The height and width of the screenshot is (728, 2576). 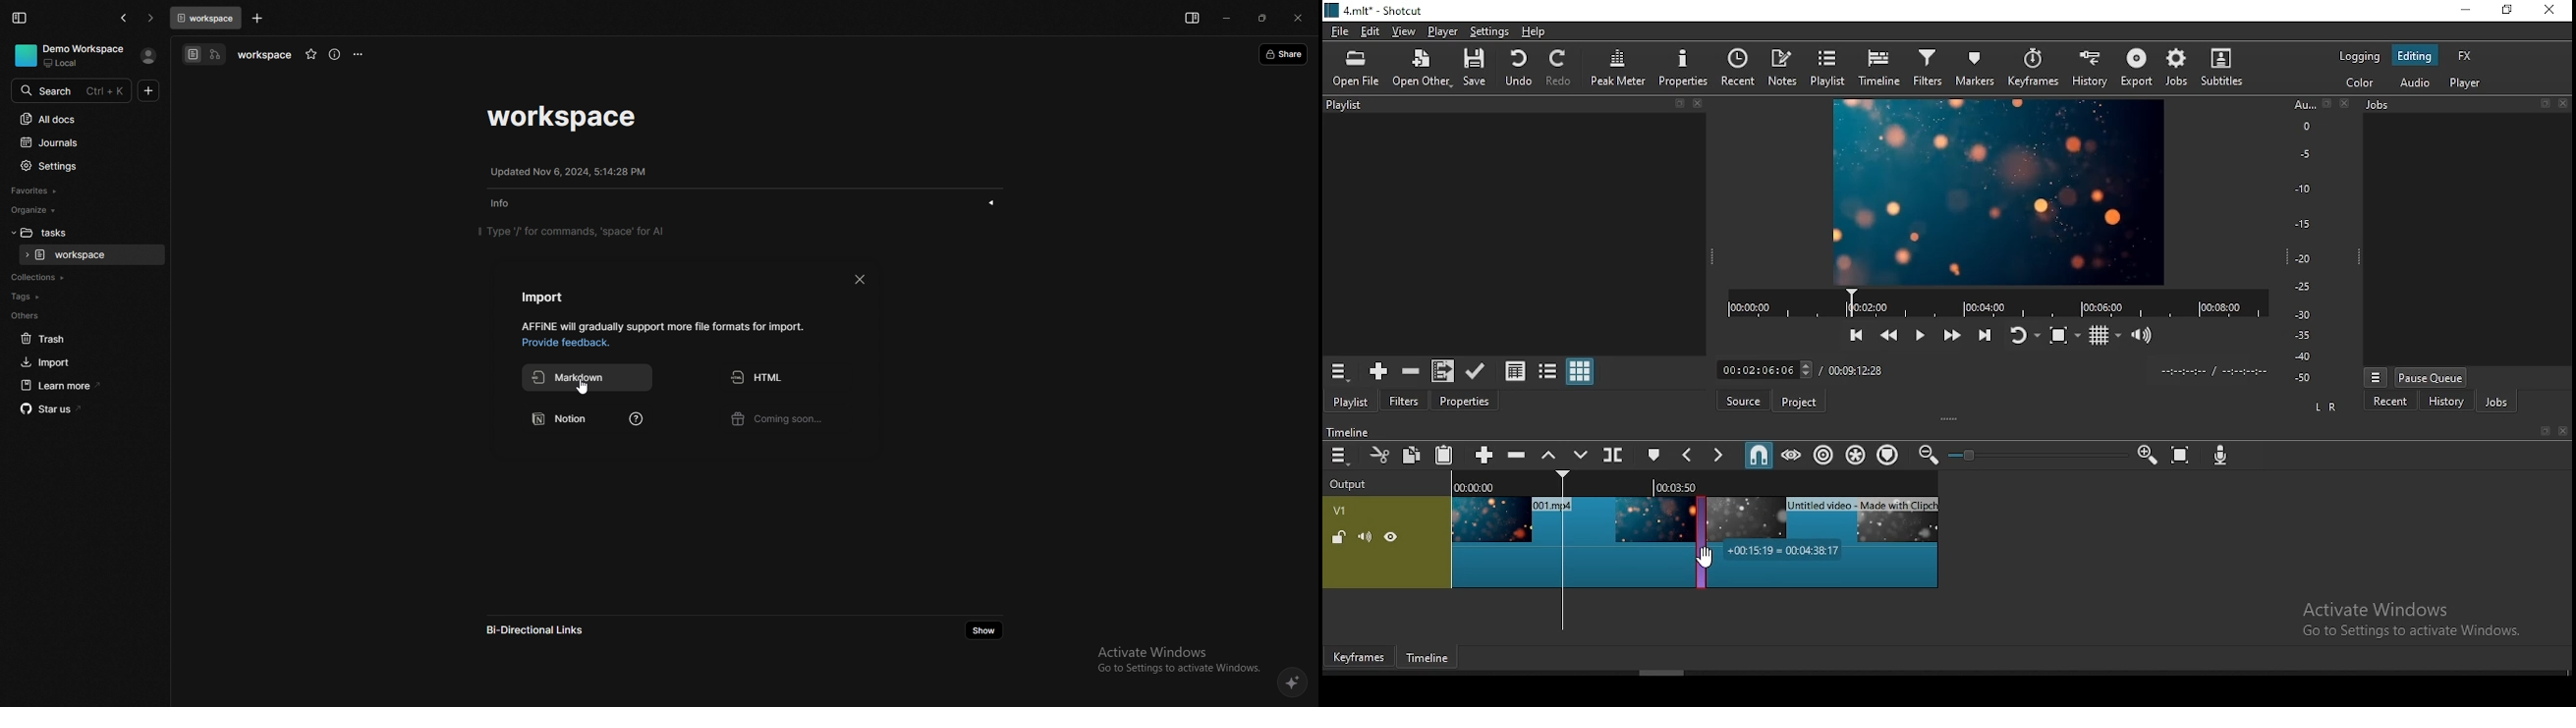 What do you see at coordinates (1887, 333) in the screenshot?
I see `play quickly backwards` at bounding box center [1887, 333].